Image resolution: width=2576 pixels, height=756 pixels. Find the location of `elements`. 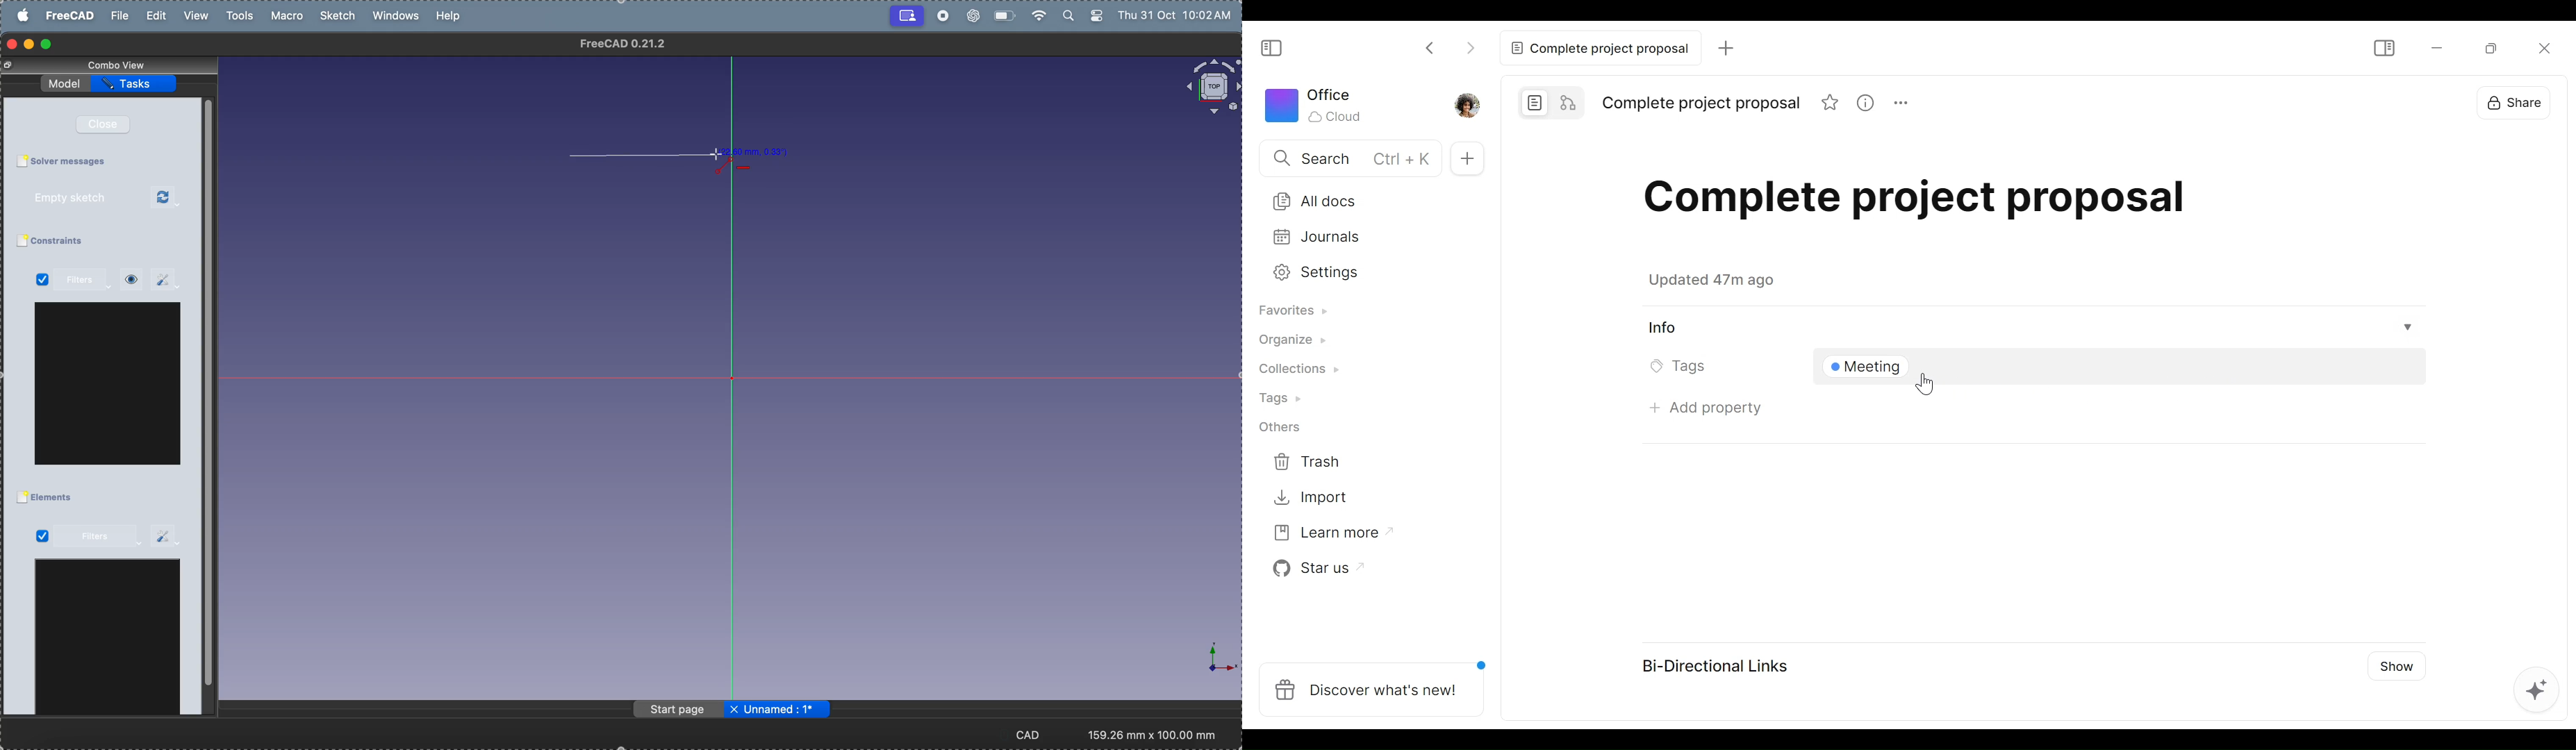

elements is located at coordinates (55, 498).